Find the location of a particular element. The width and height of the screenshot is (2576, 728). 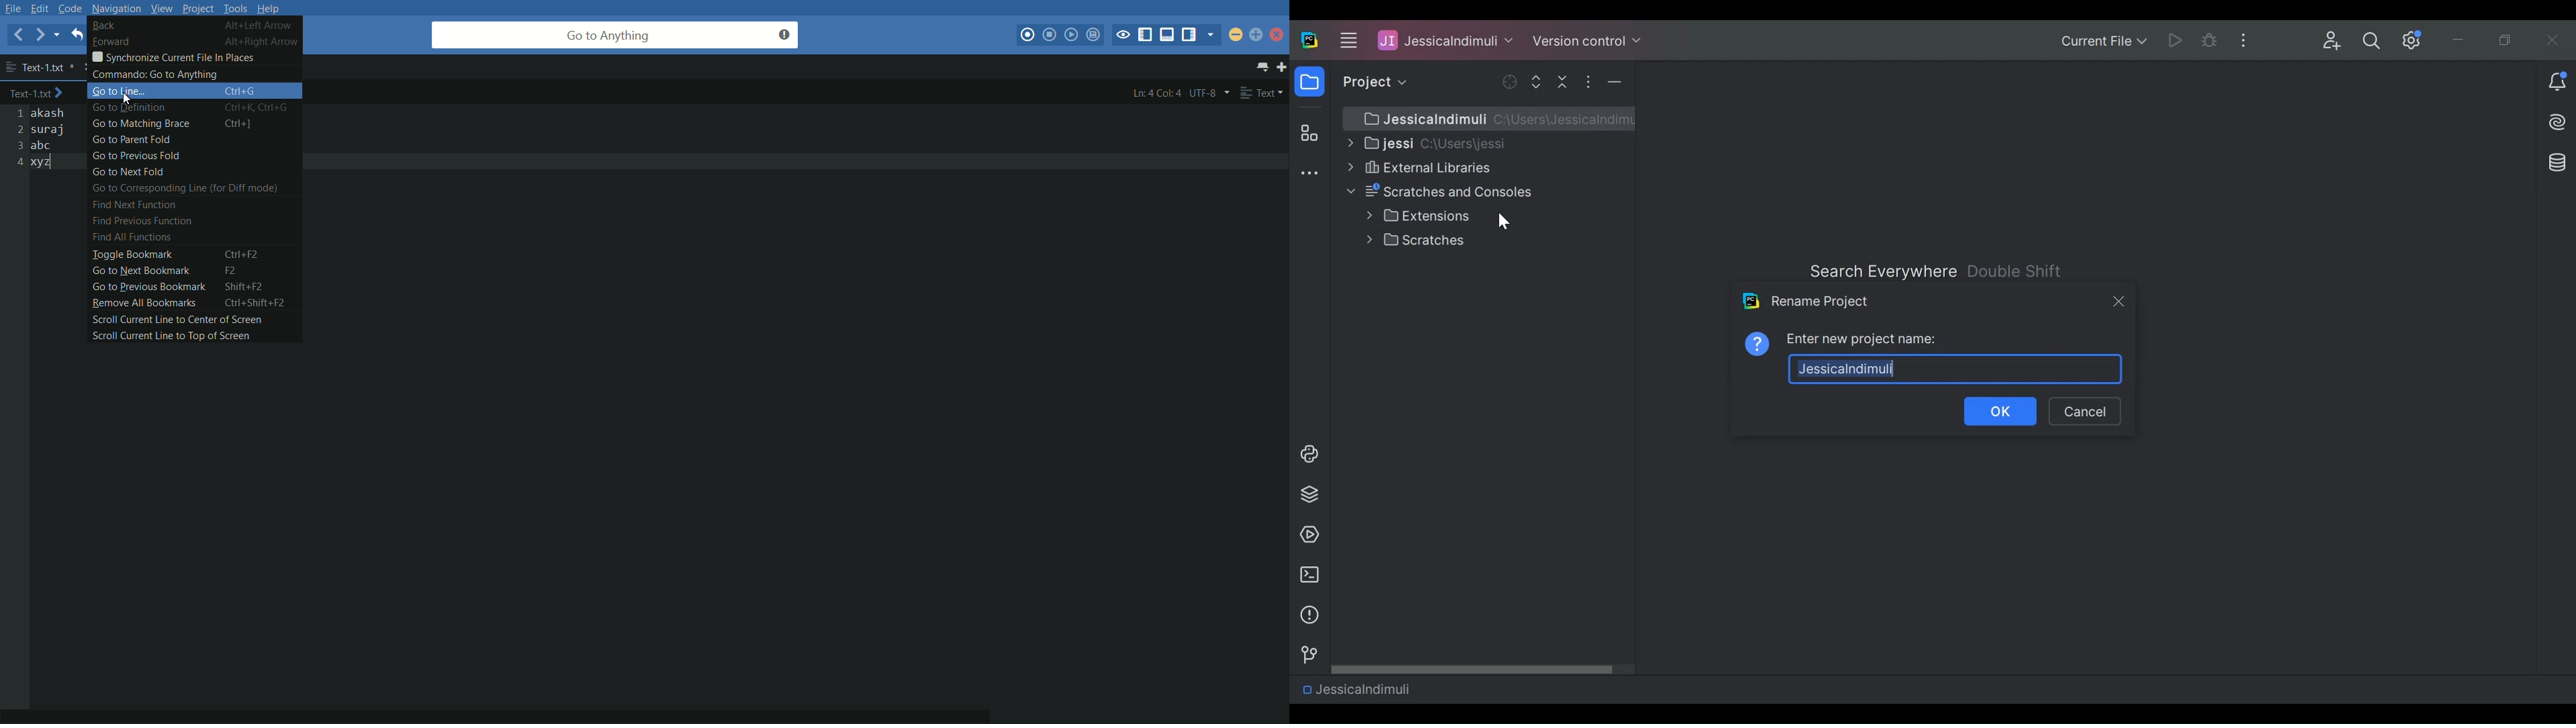

Settings is located at coordinates (2413, 40).